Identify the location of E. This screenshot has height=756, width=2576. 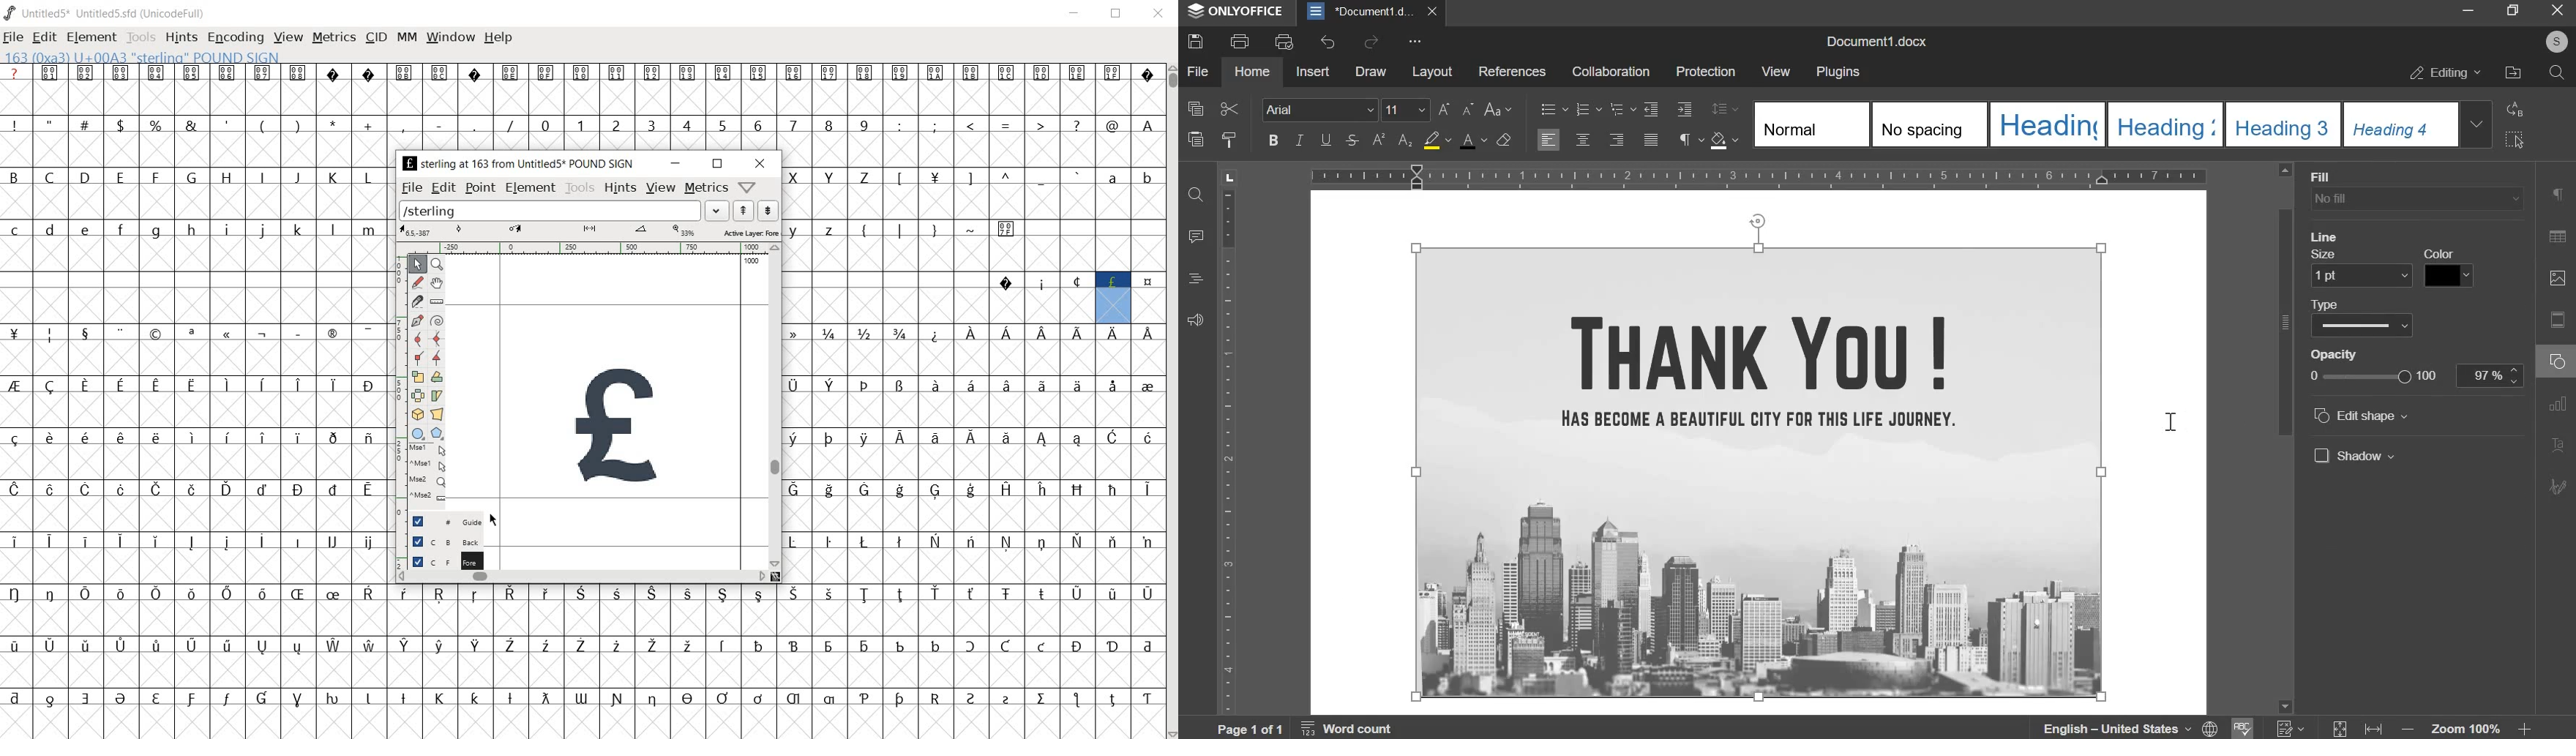
(119, 177).